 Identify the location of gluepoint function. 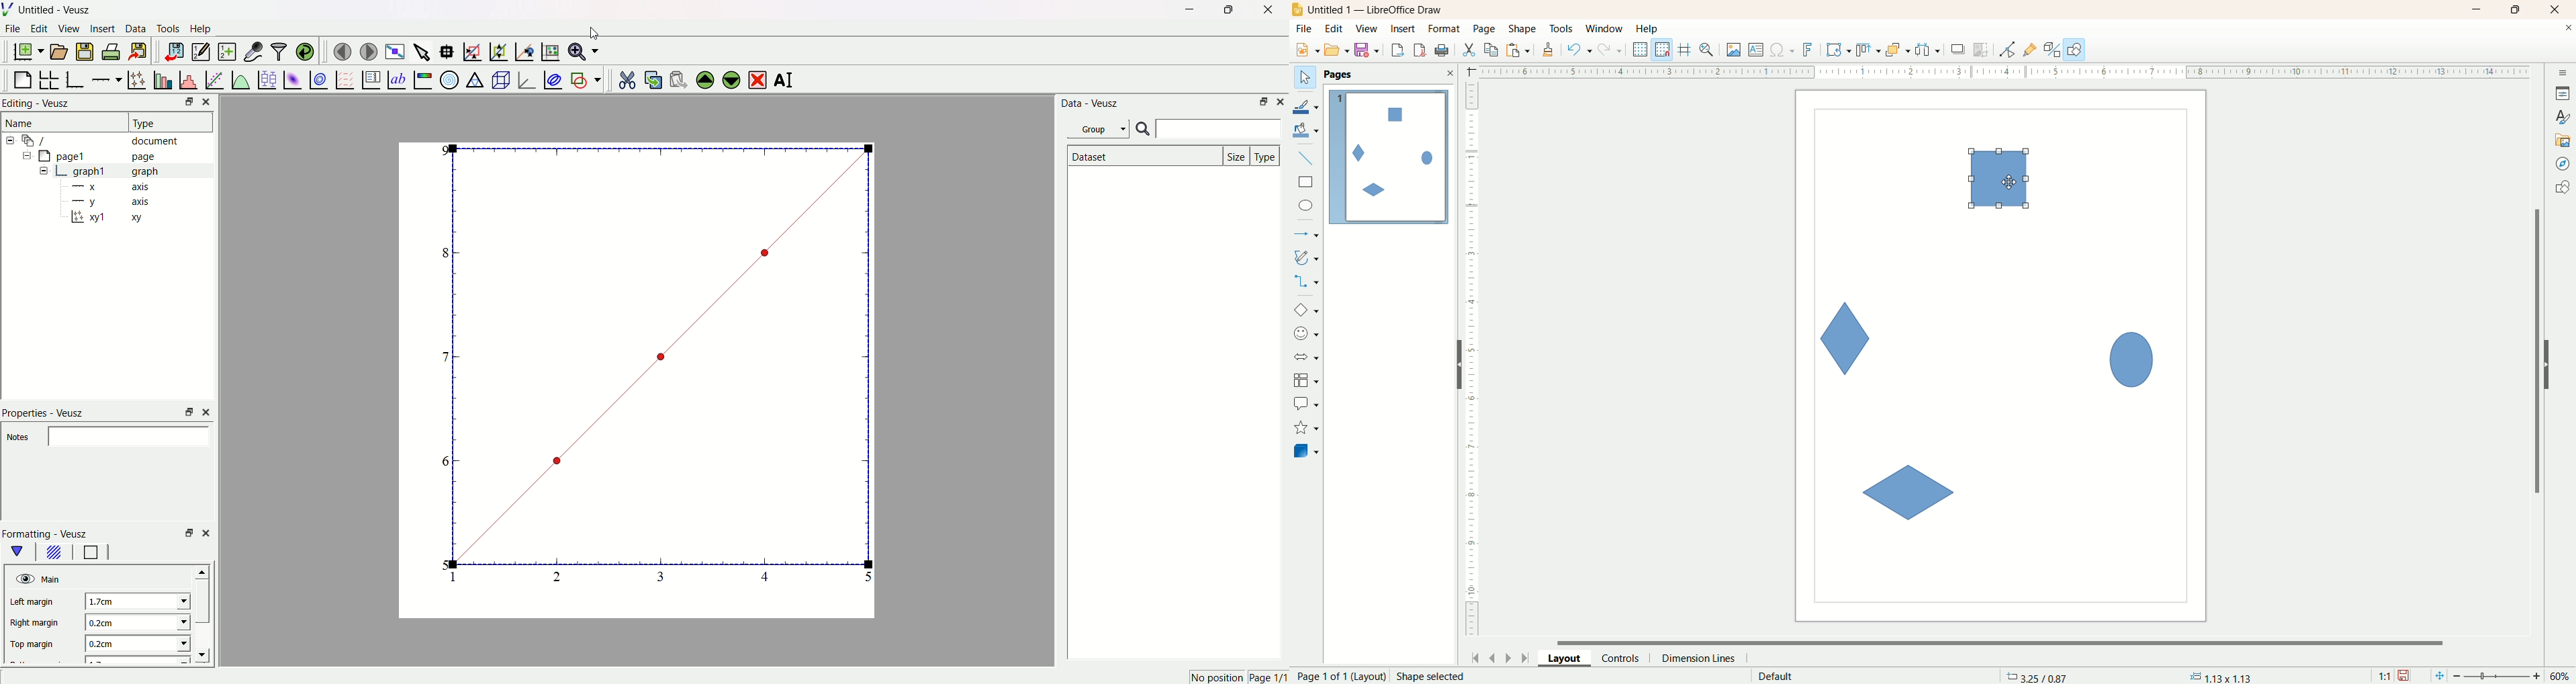
(2030, 50).